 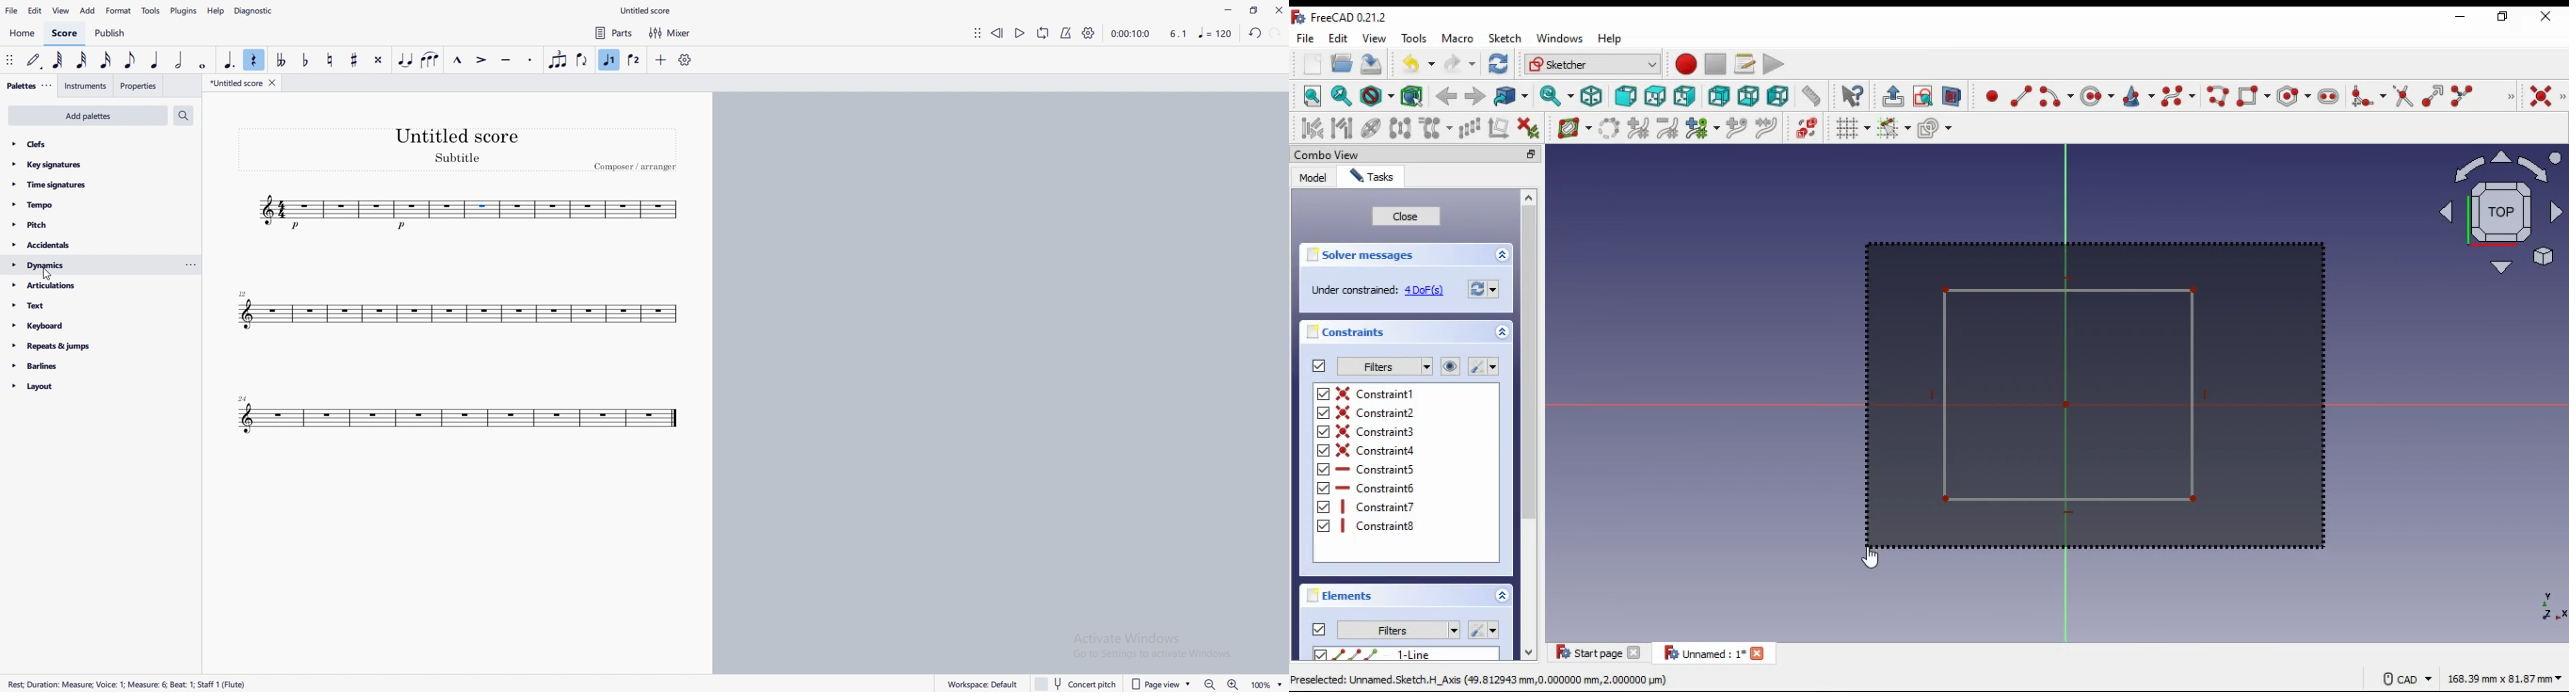 I want to click on whole dot, so click(x=202, y=62).